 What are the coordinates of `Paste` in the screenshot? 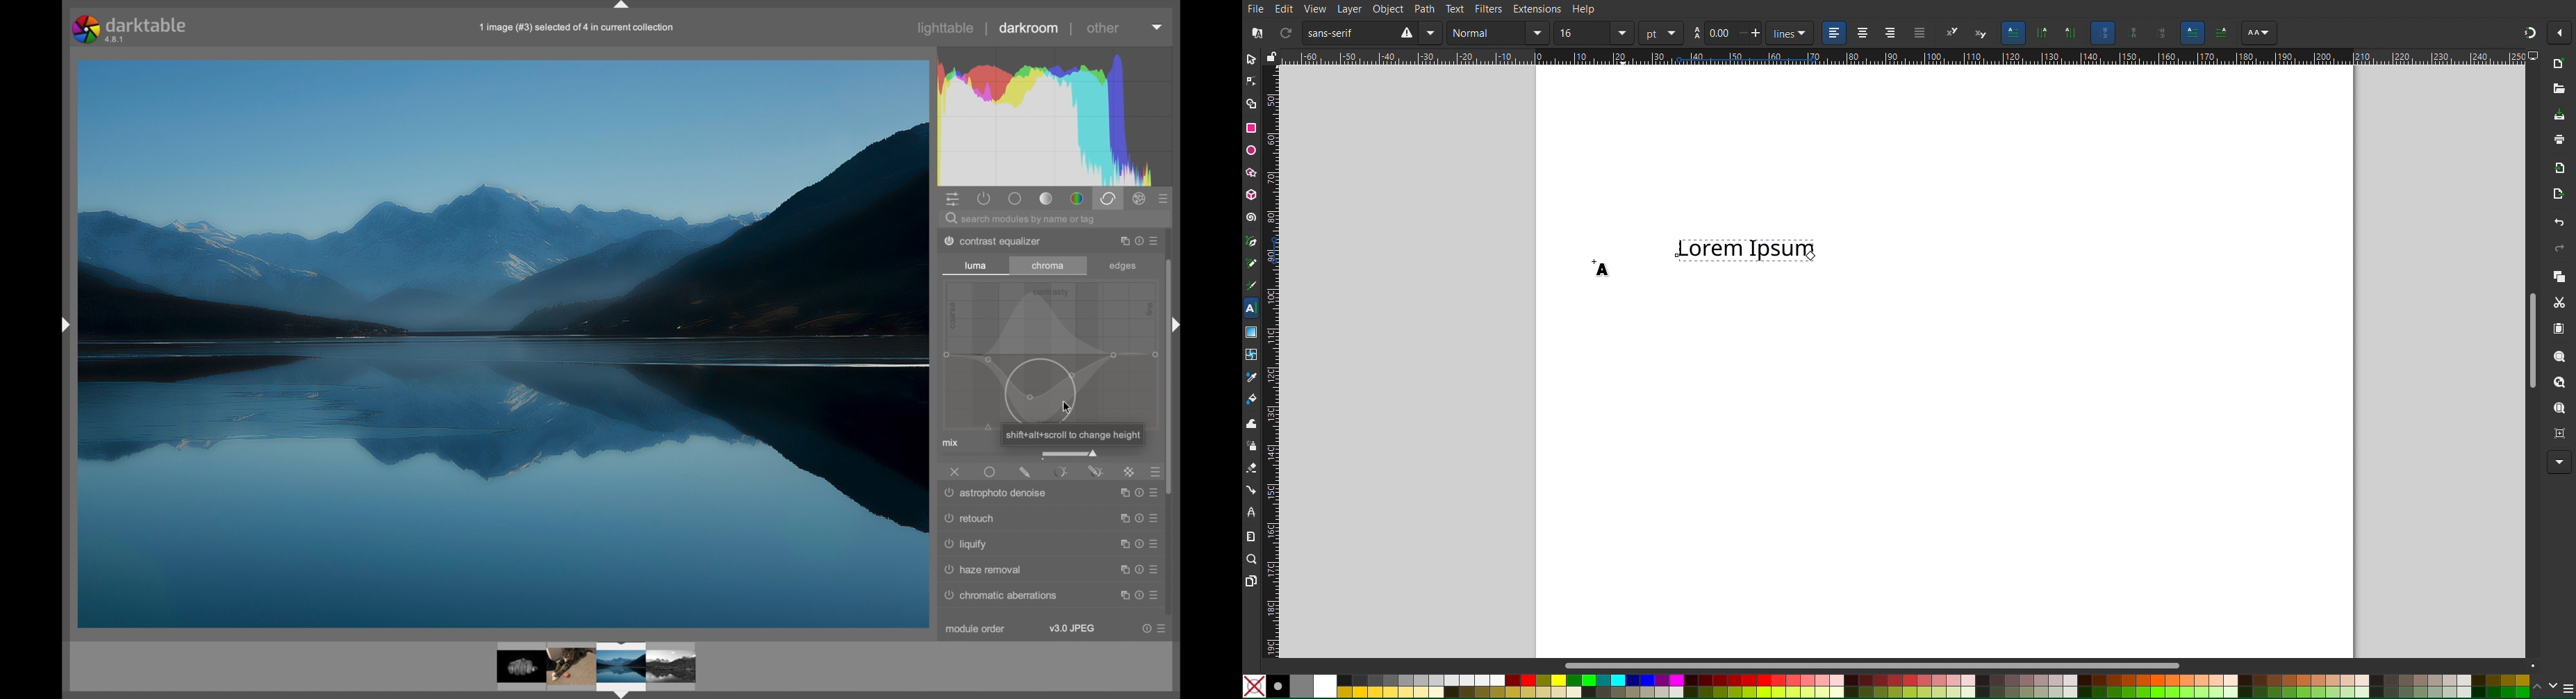 It's located at (2559, 327).